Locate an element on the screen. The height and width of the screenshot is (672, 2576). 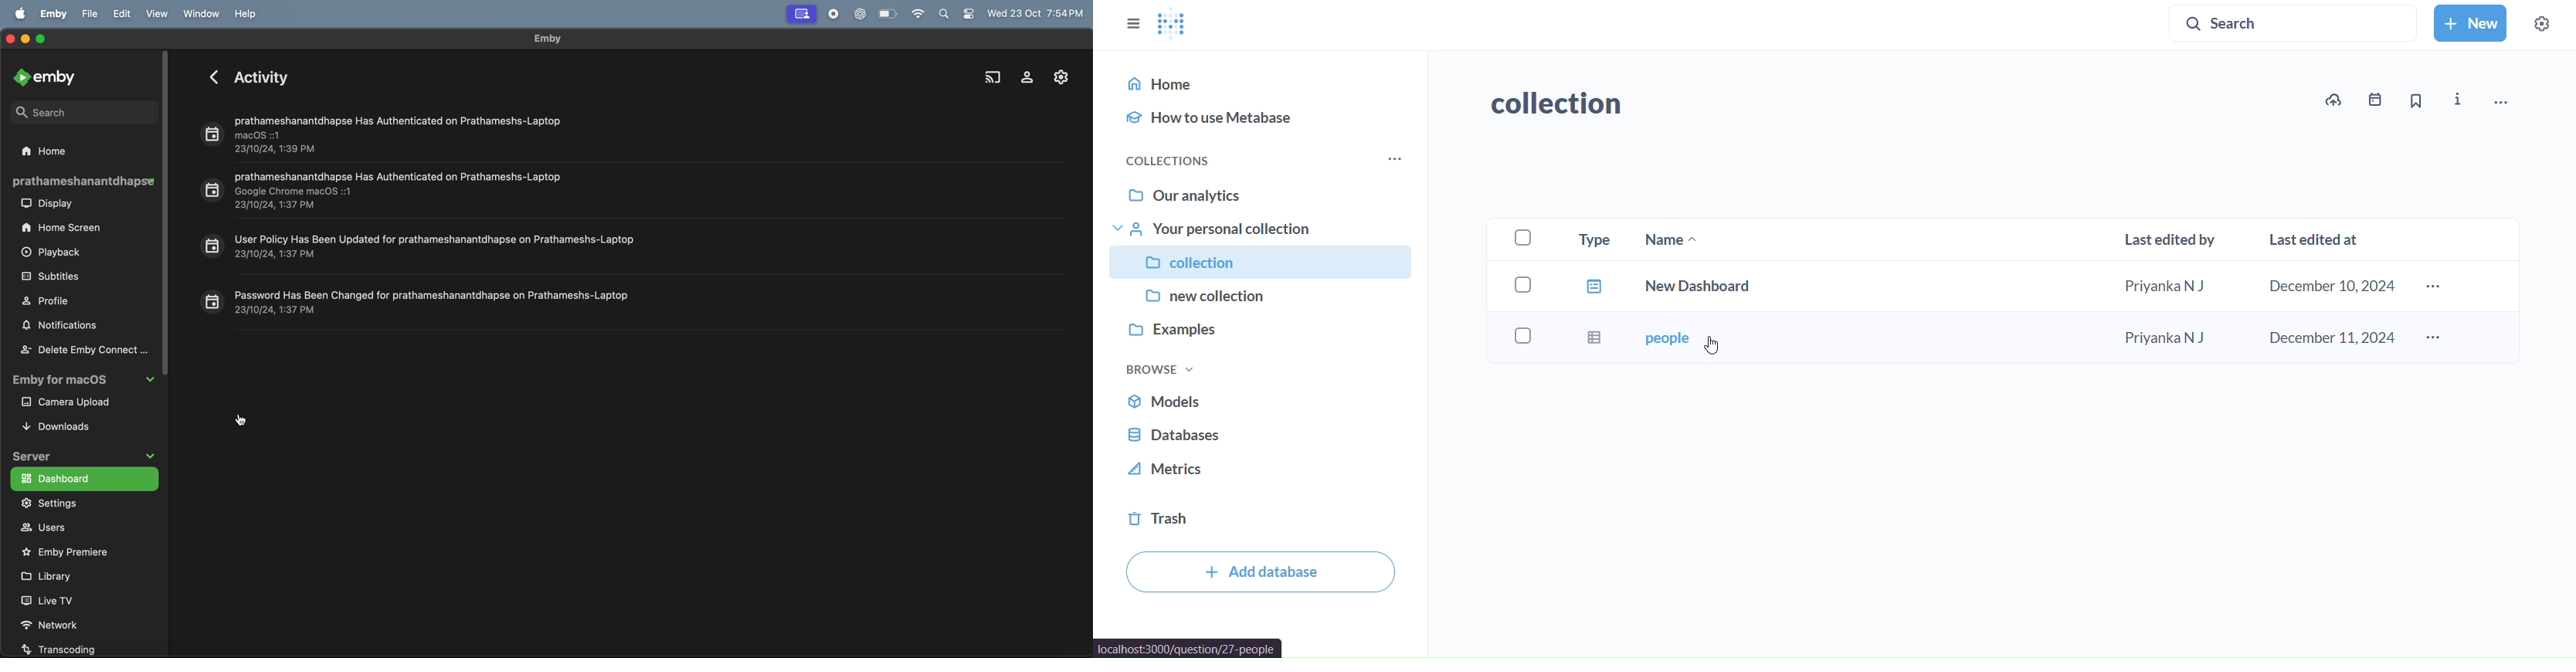
cursor is located at coordinates (242, 419).